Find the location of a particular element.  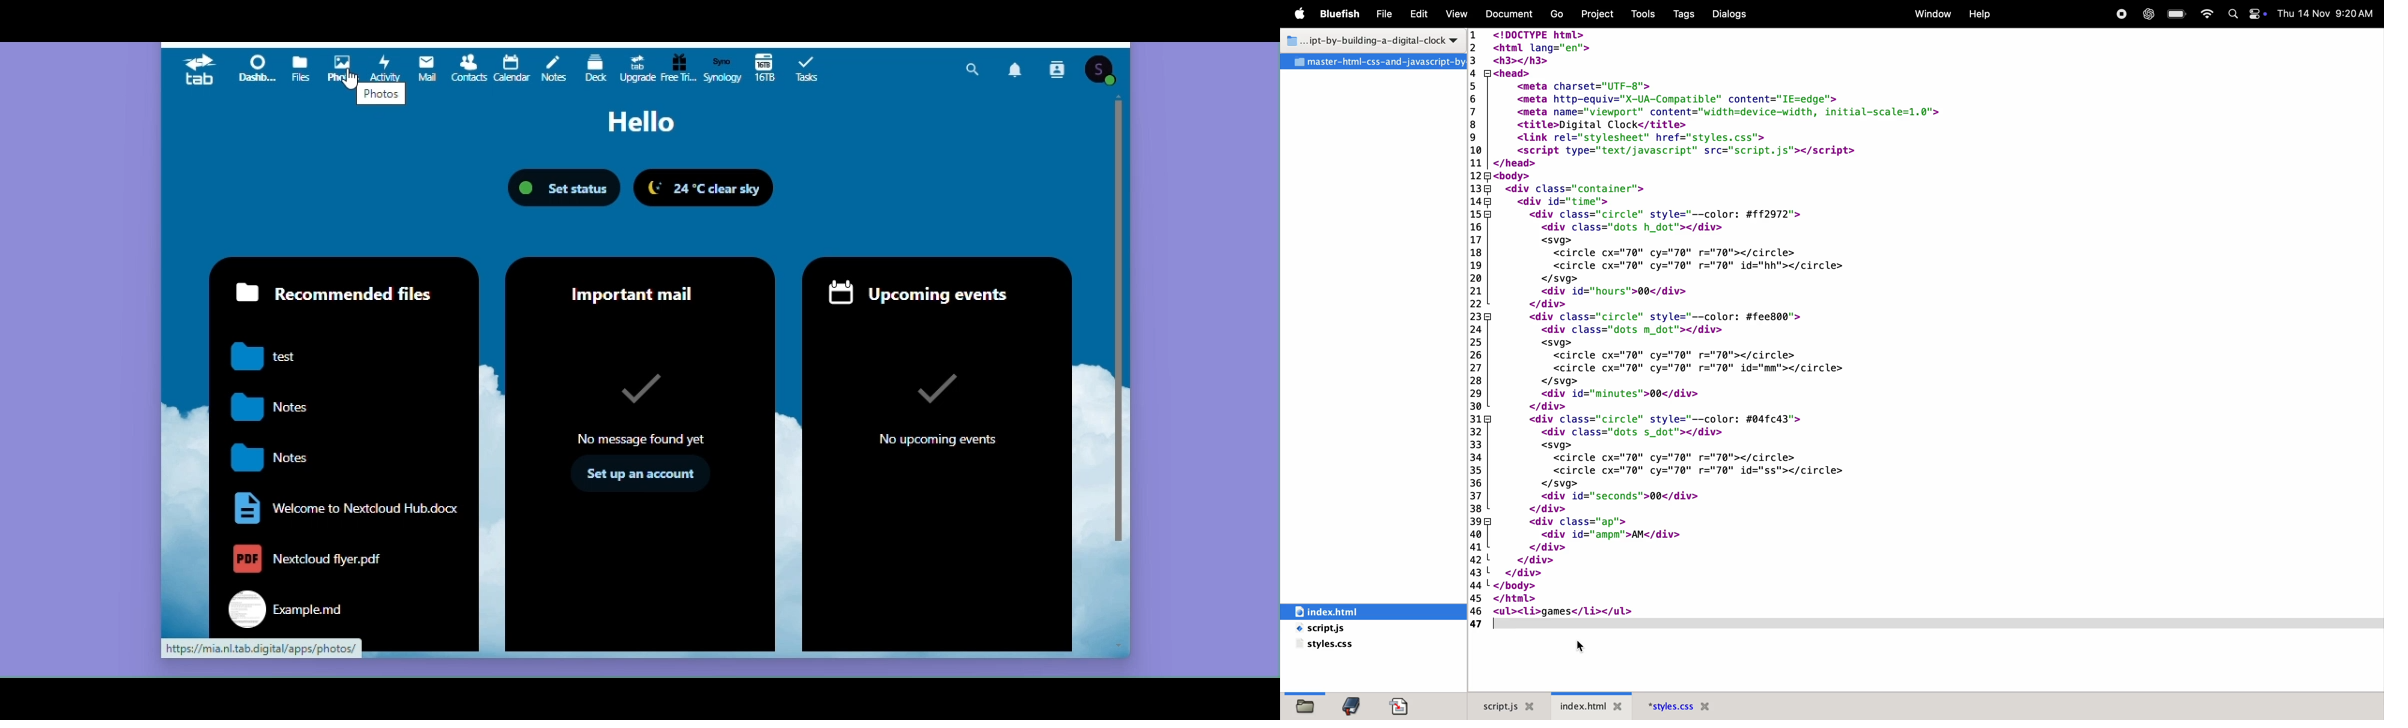

help is located at coordinates (1979, 14).